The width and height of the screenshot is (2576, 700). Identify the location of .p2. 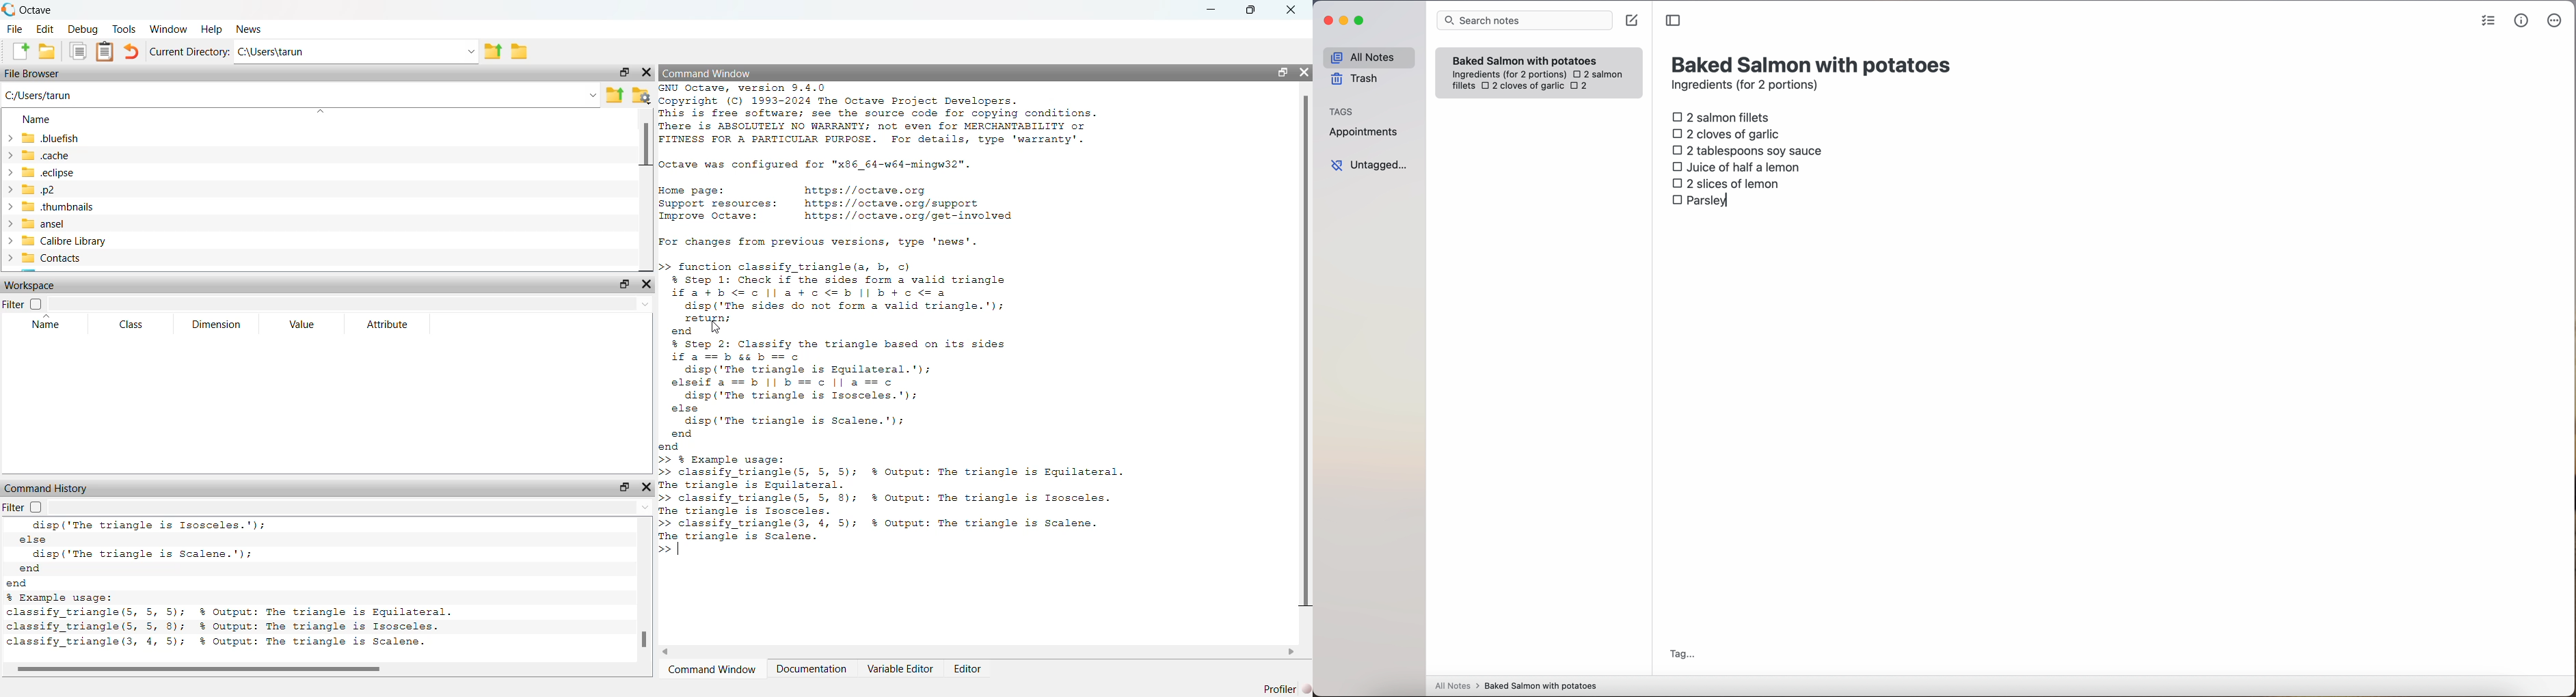
(49, 189).